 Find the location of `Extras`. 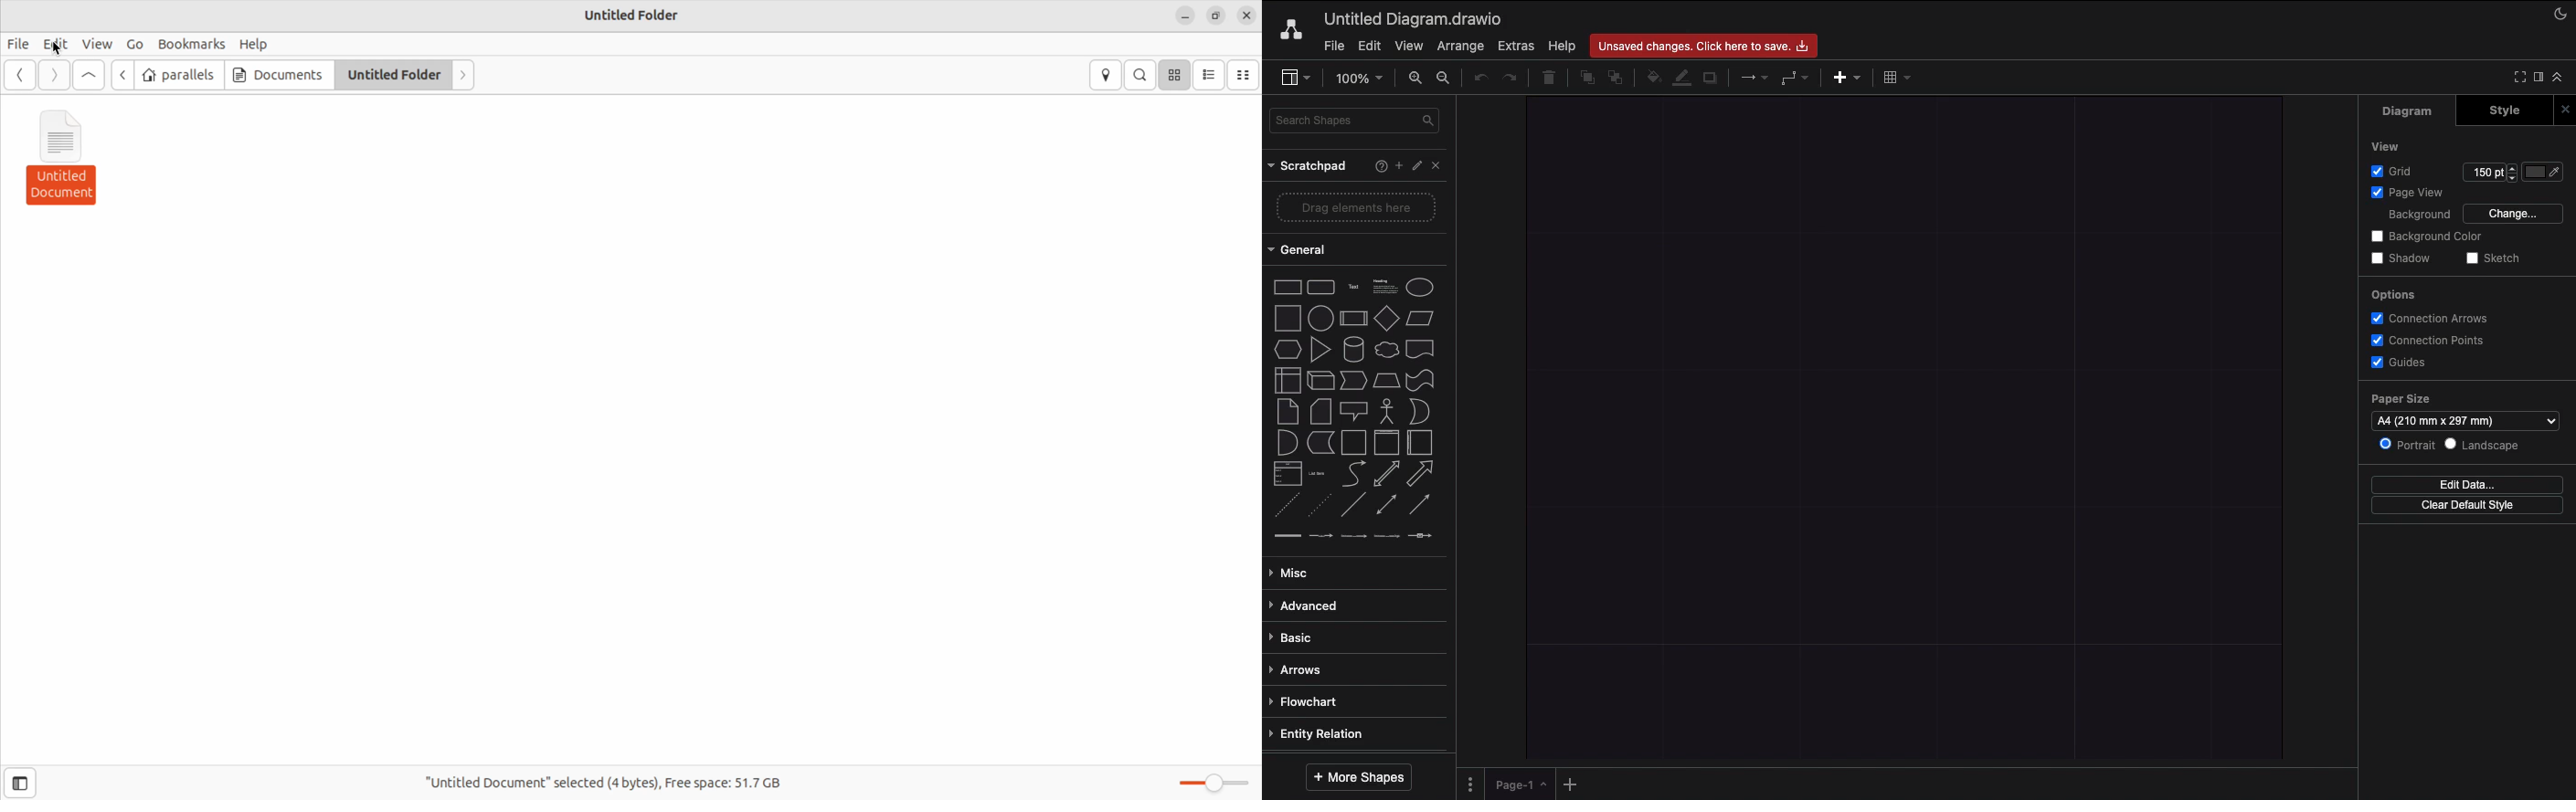

Extras is located at coordinates (1518, 46).